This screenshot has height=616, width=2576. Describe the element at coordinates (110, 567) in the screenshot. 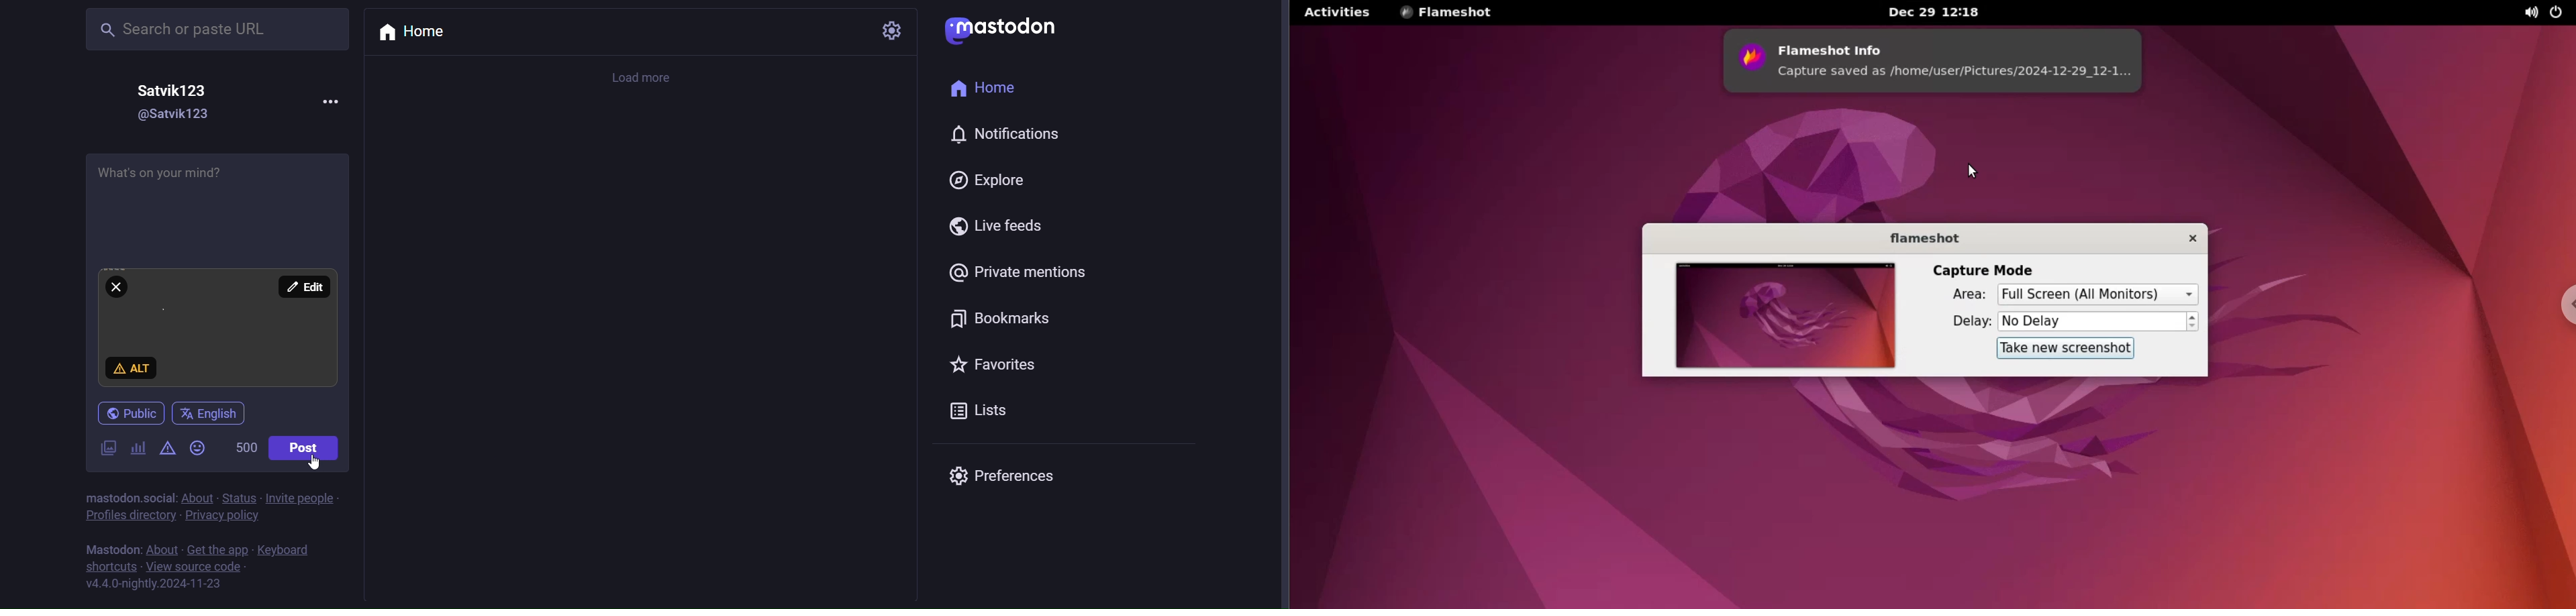

I see `shortcut` at that location.